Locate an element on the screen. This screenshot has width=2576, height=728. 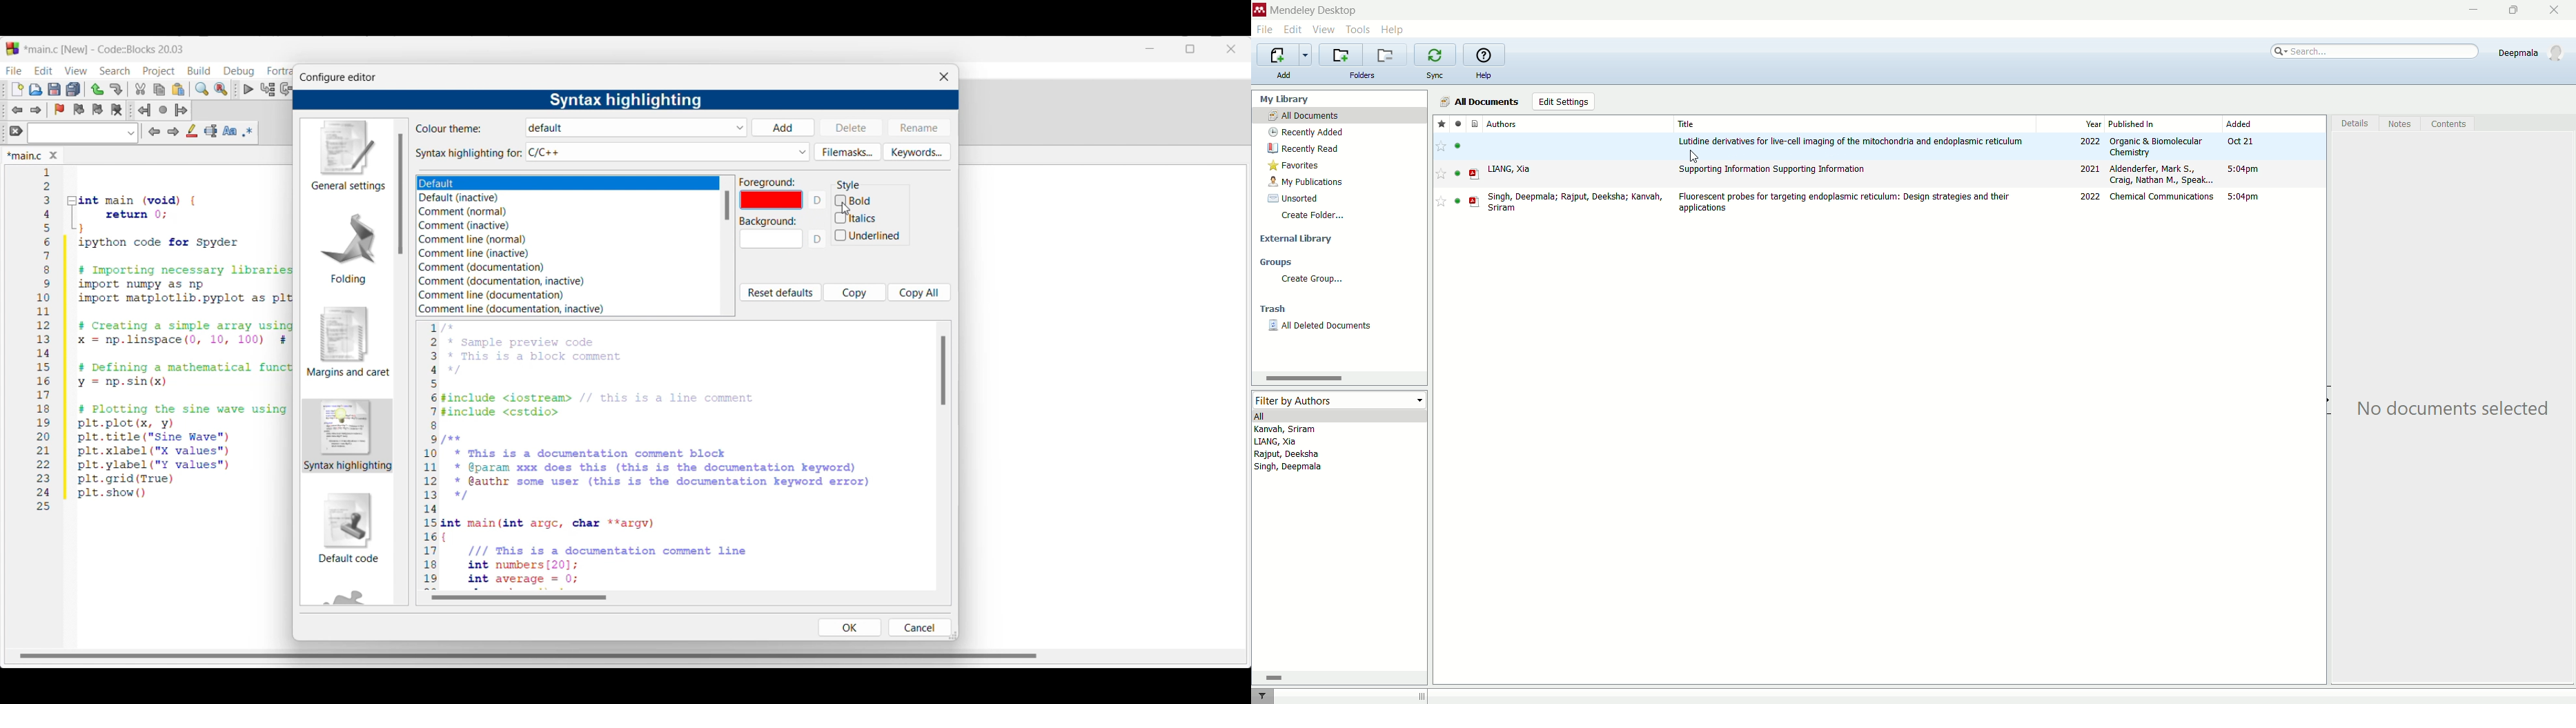
Comment line (documentation, inactive is located at coordinates (512, 309).